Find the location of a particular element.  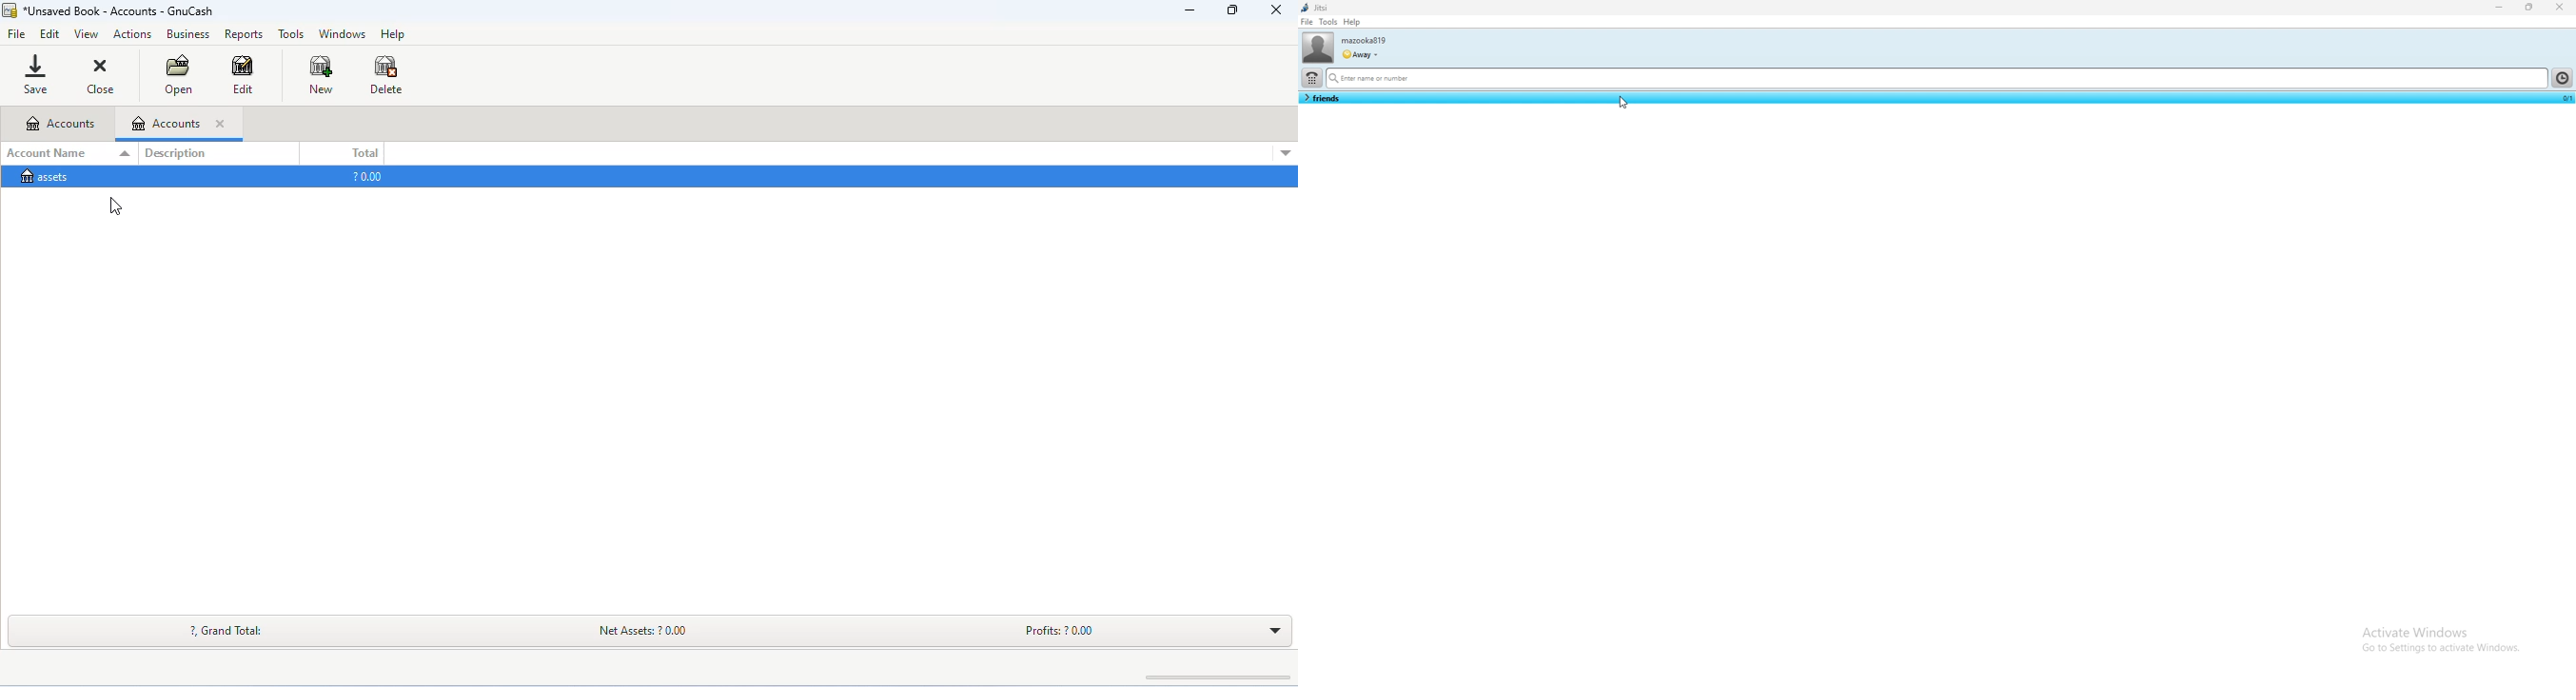

close is located at coordinates (1275, 10).